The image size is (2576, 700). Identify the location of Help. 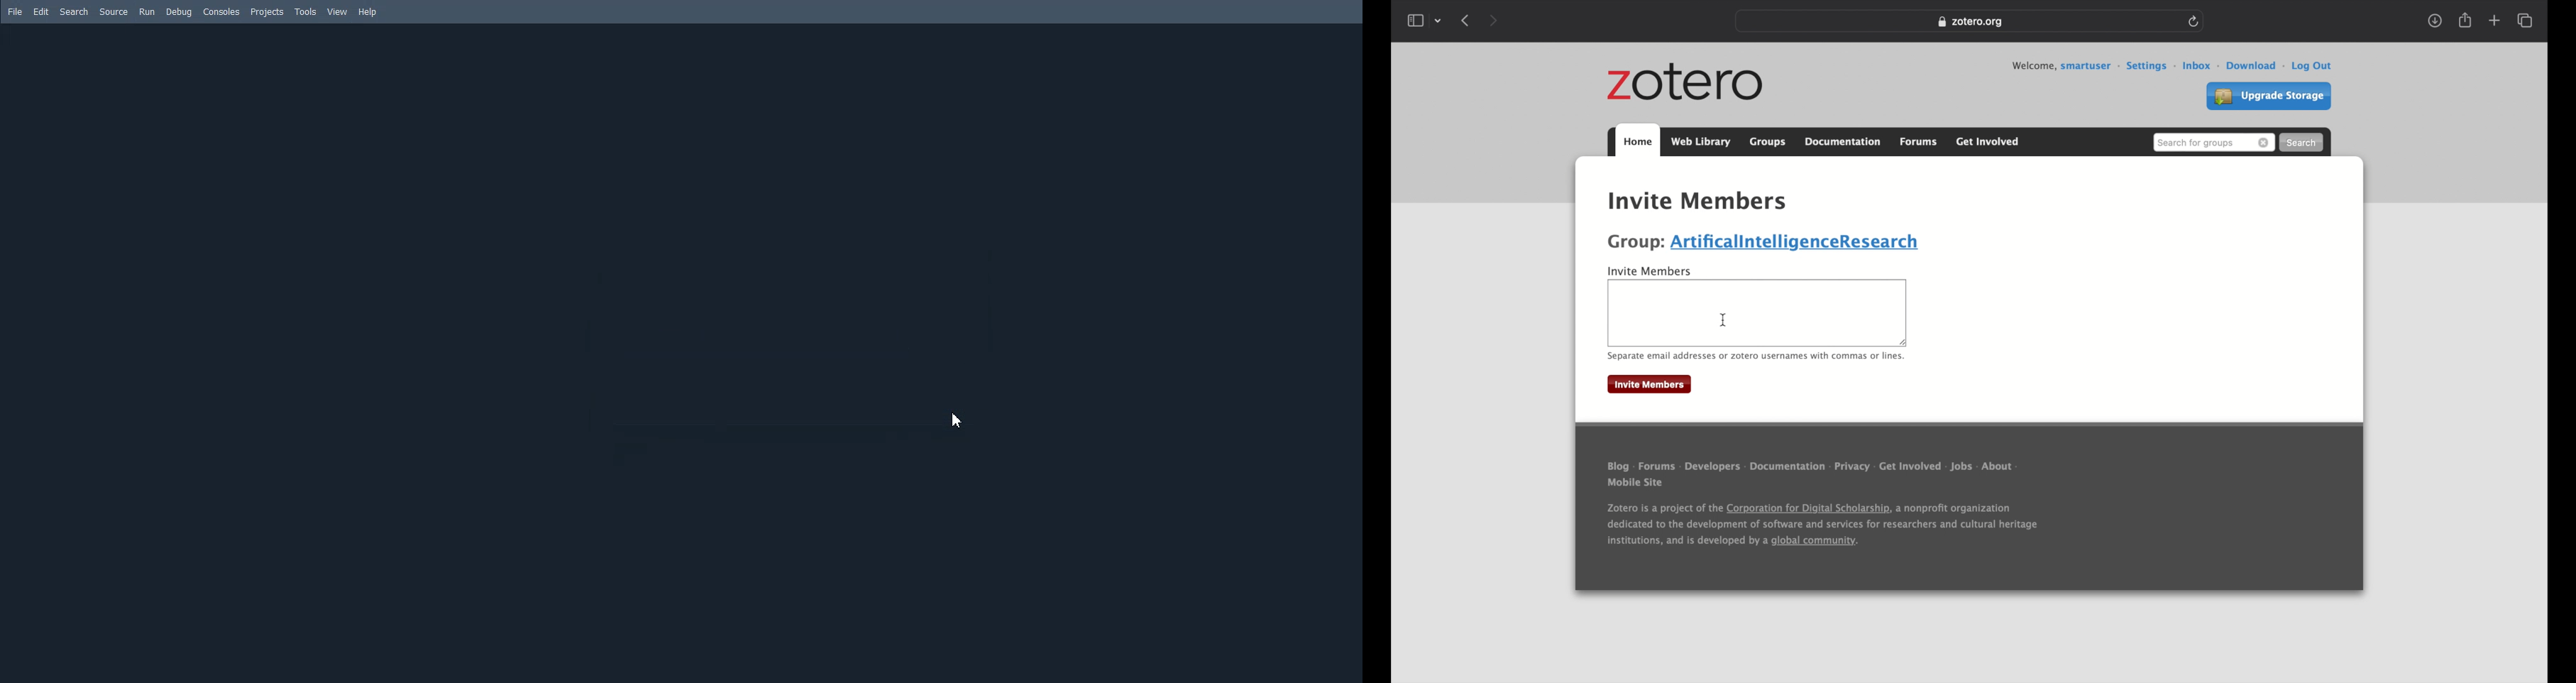
(368, 11).